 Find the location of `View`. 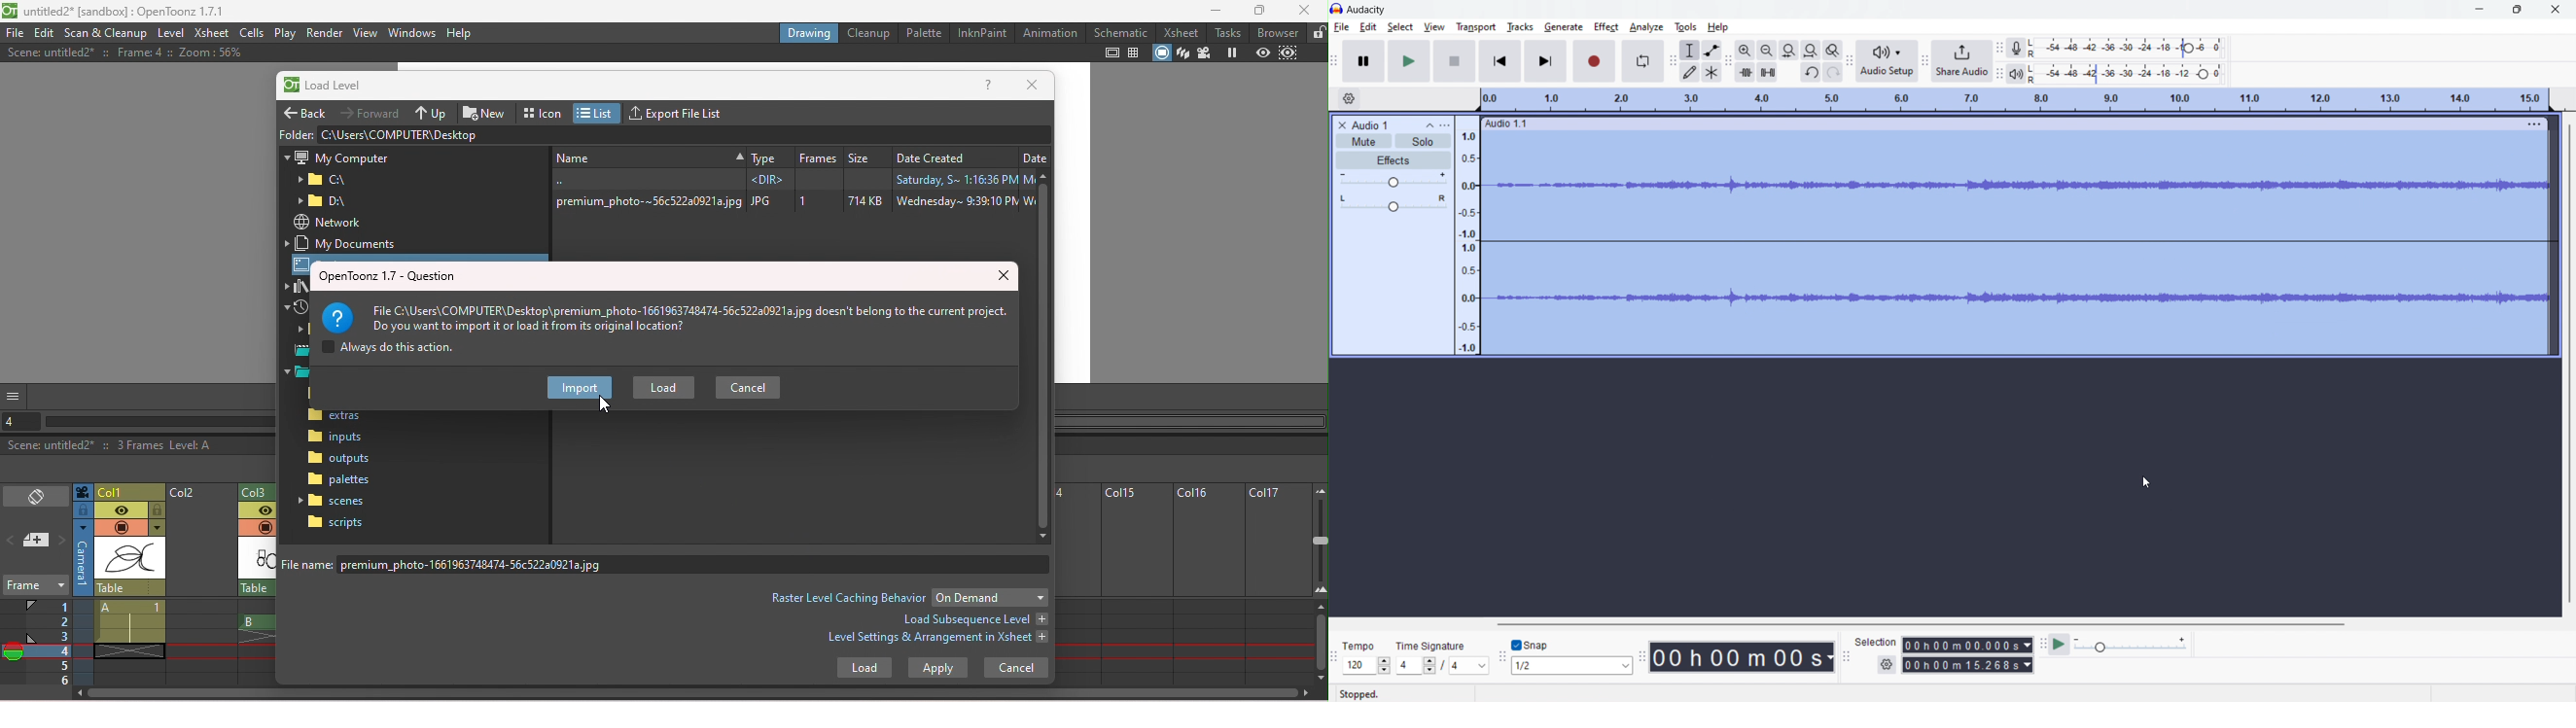

View is located at coordinates (366, 32).